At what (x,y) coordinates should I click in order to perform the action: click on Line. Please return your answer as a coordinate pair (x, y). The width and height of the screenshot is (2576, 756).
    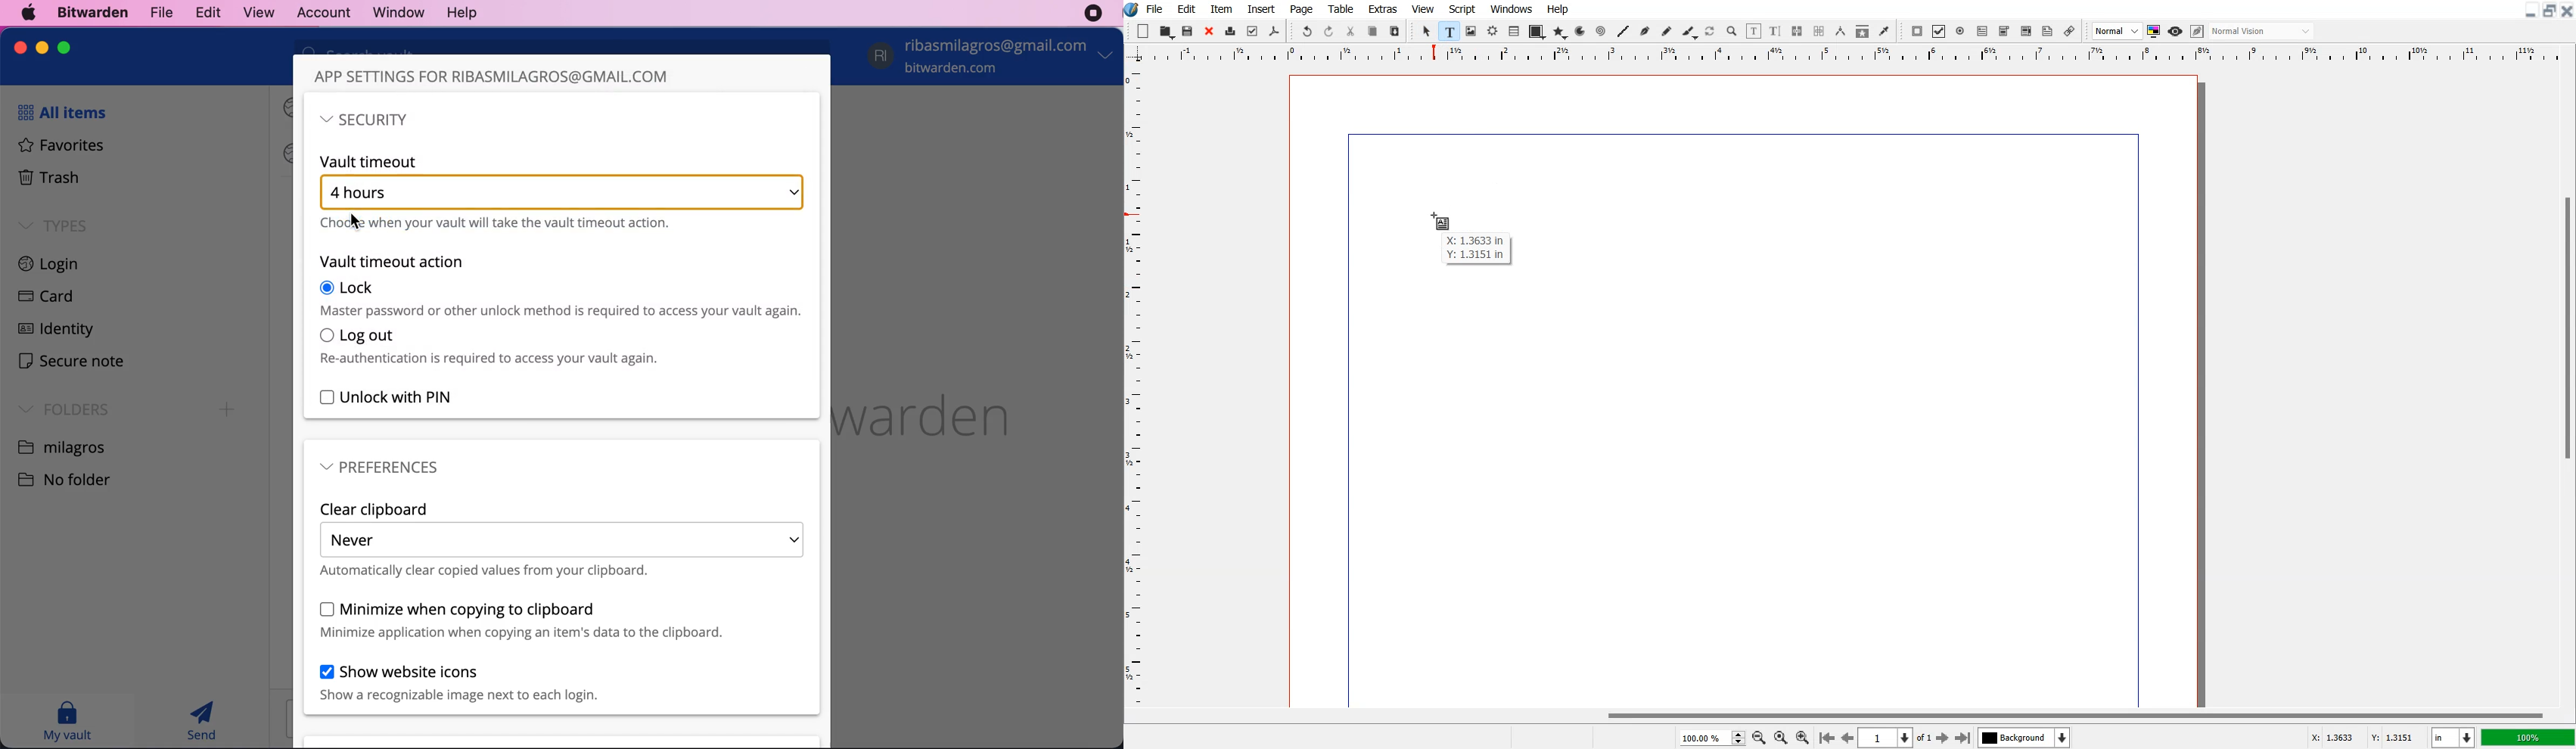
    Looking at the image, I should click on (1623, 31).